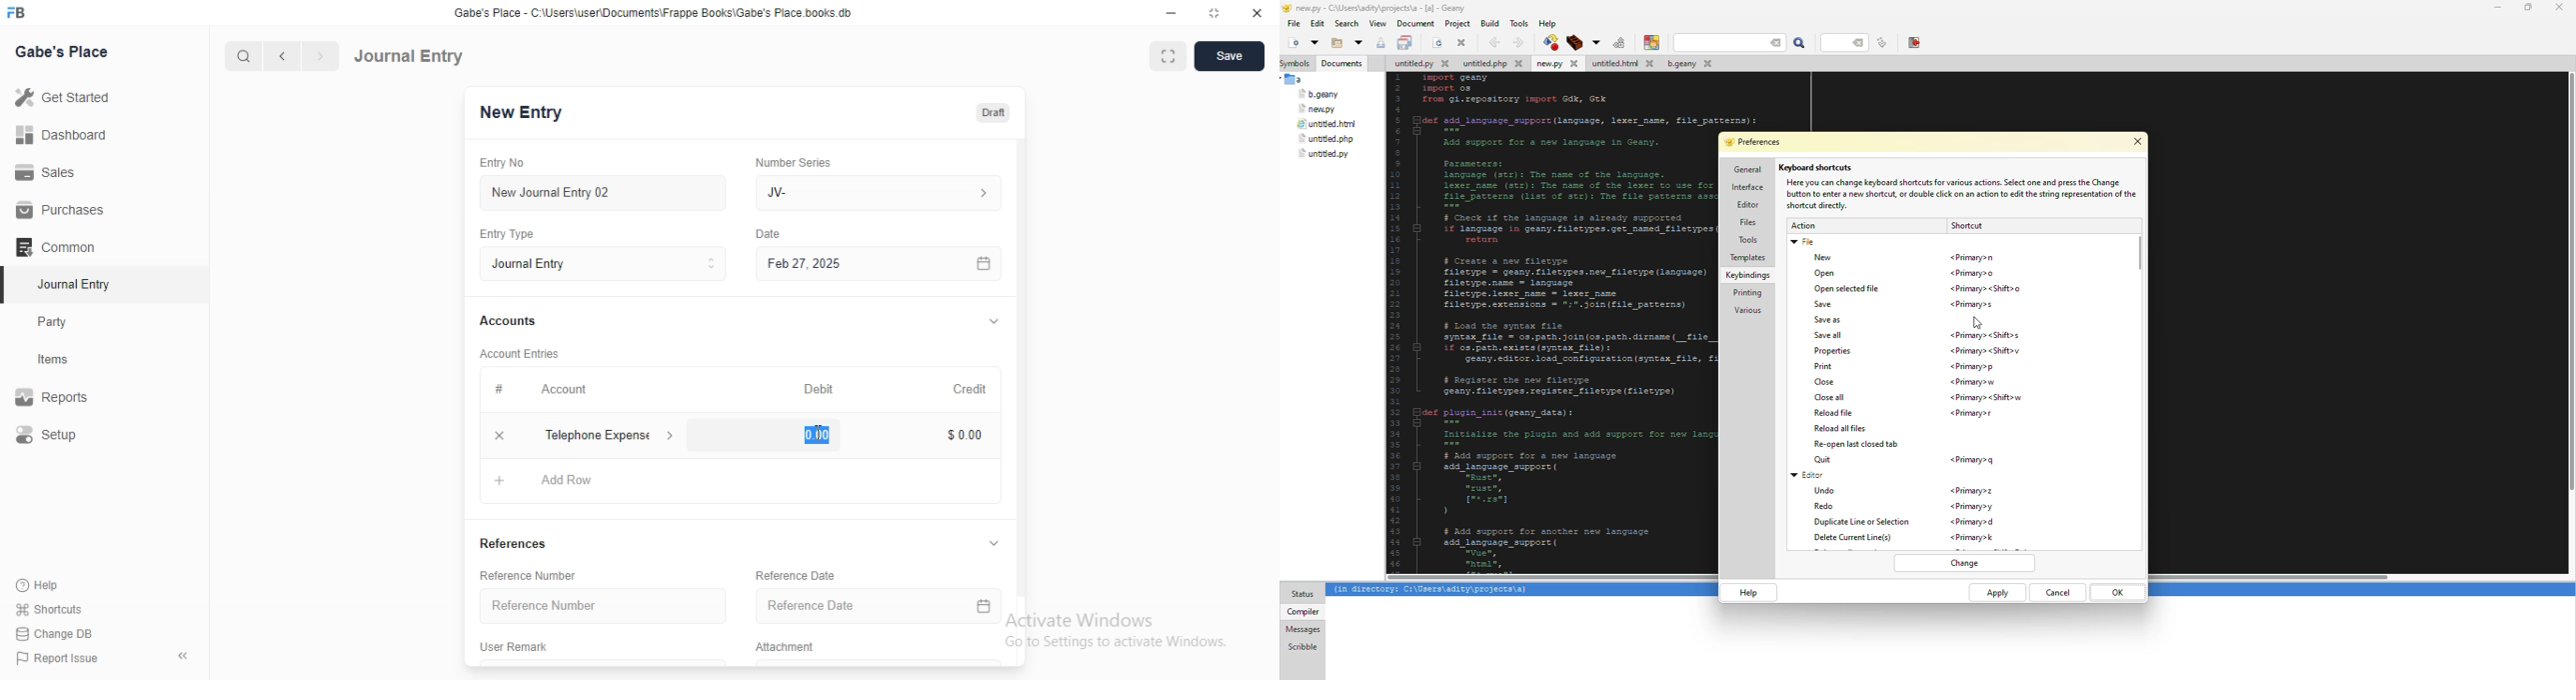 This screenshot has width=2576, height=700. I want to click on ‘Reference Date, so click(788, 576).